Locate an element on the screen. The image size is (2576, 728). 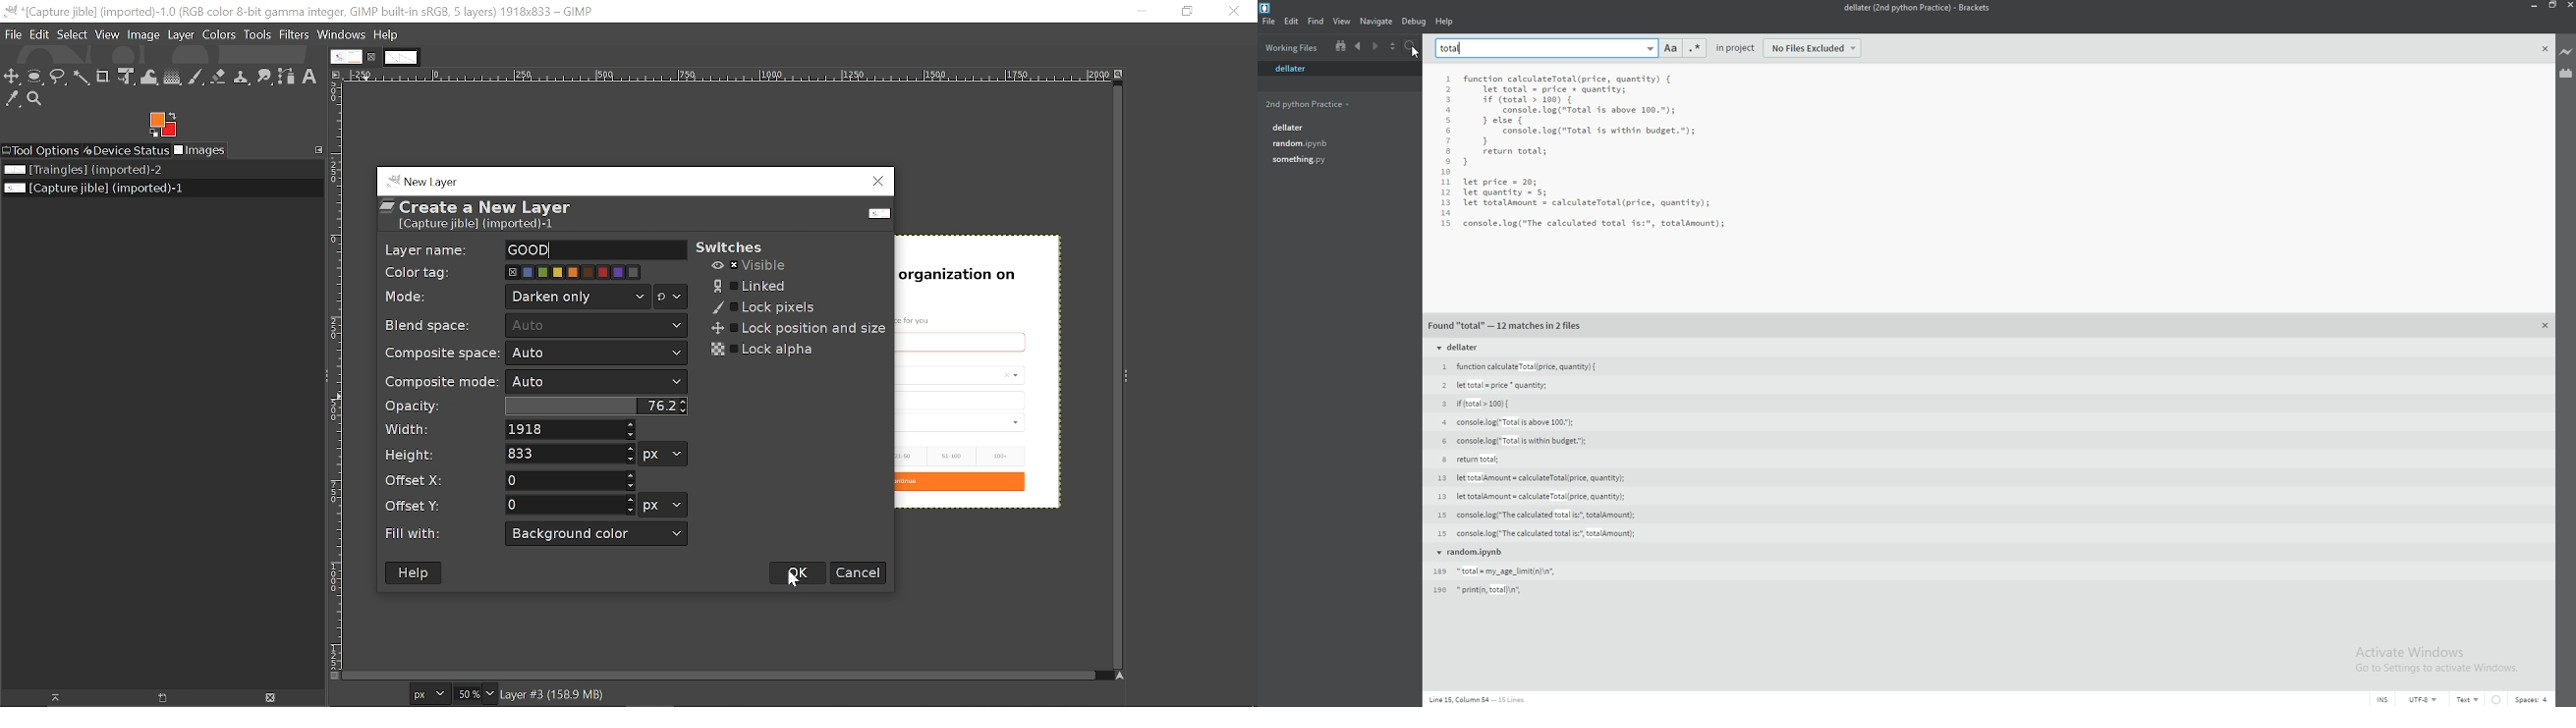
text is located at coordinates (2468, 699).